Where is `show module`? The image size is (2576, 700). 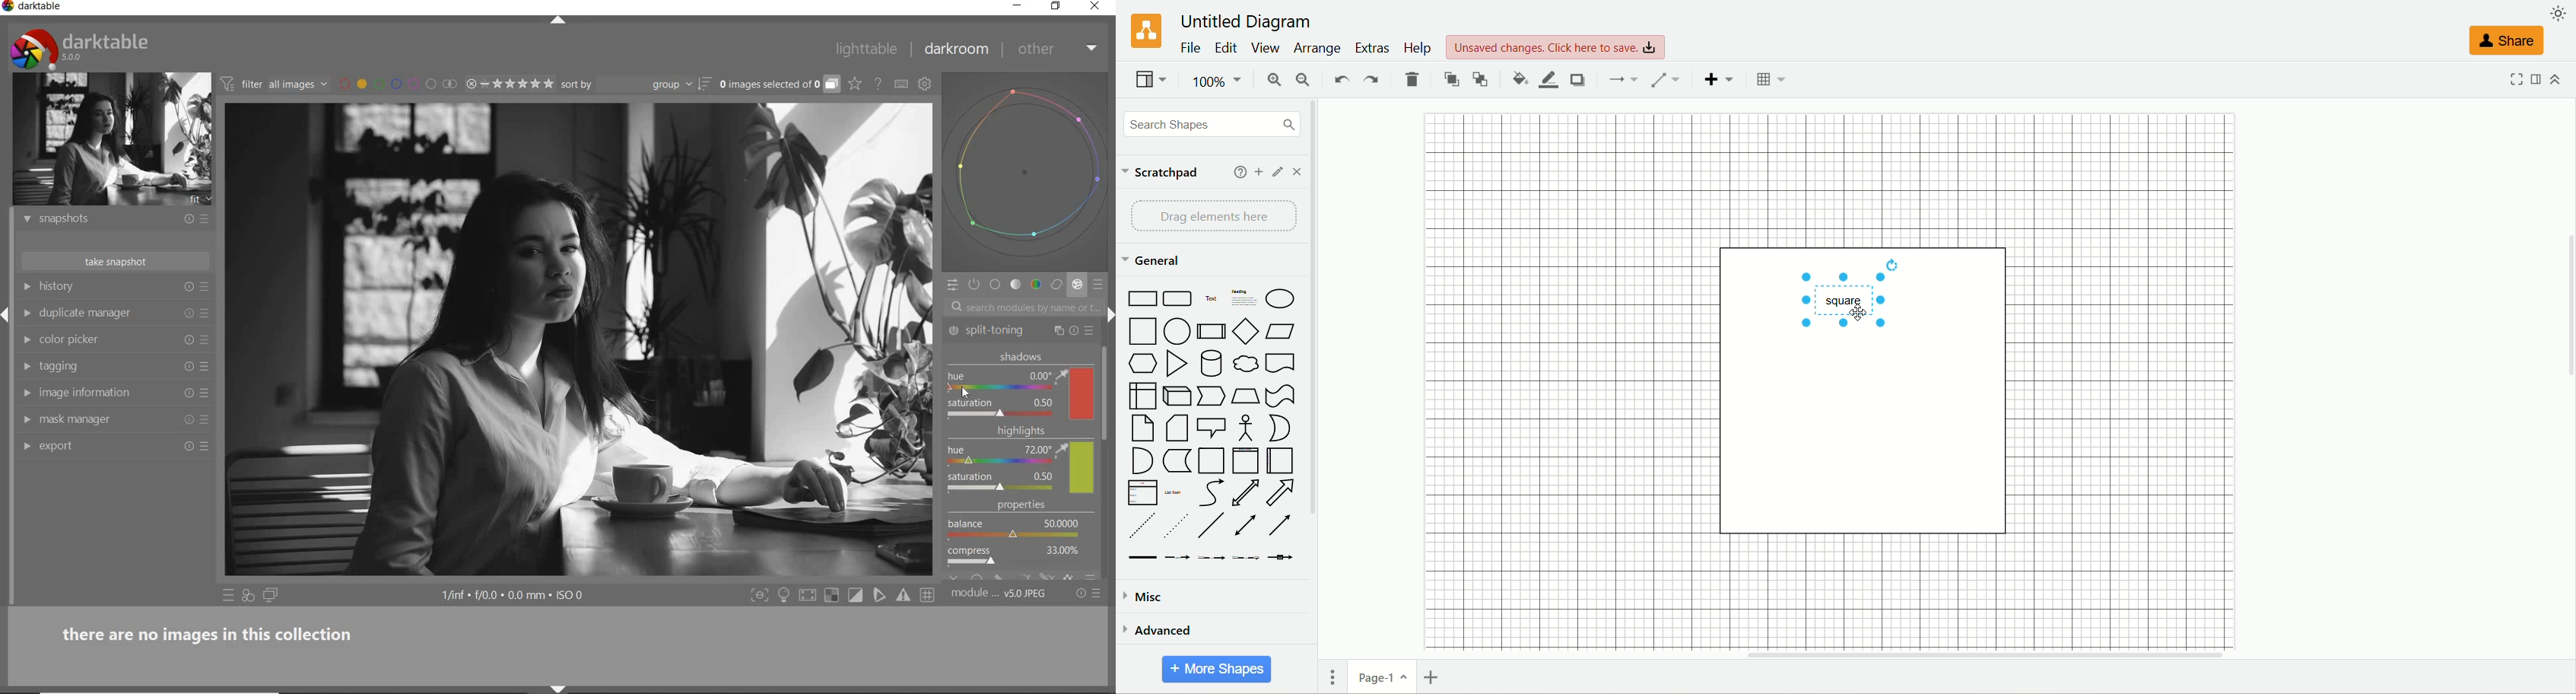
show module is located at coordinates (25, 287).